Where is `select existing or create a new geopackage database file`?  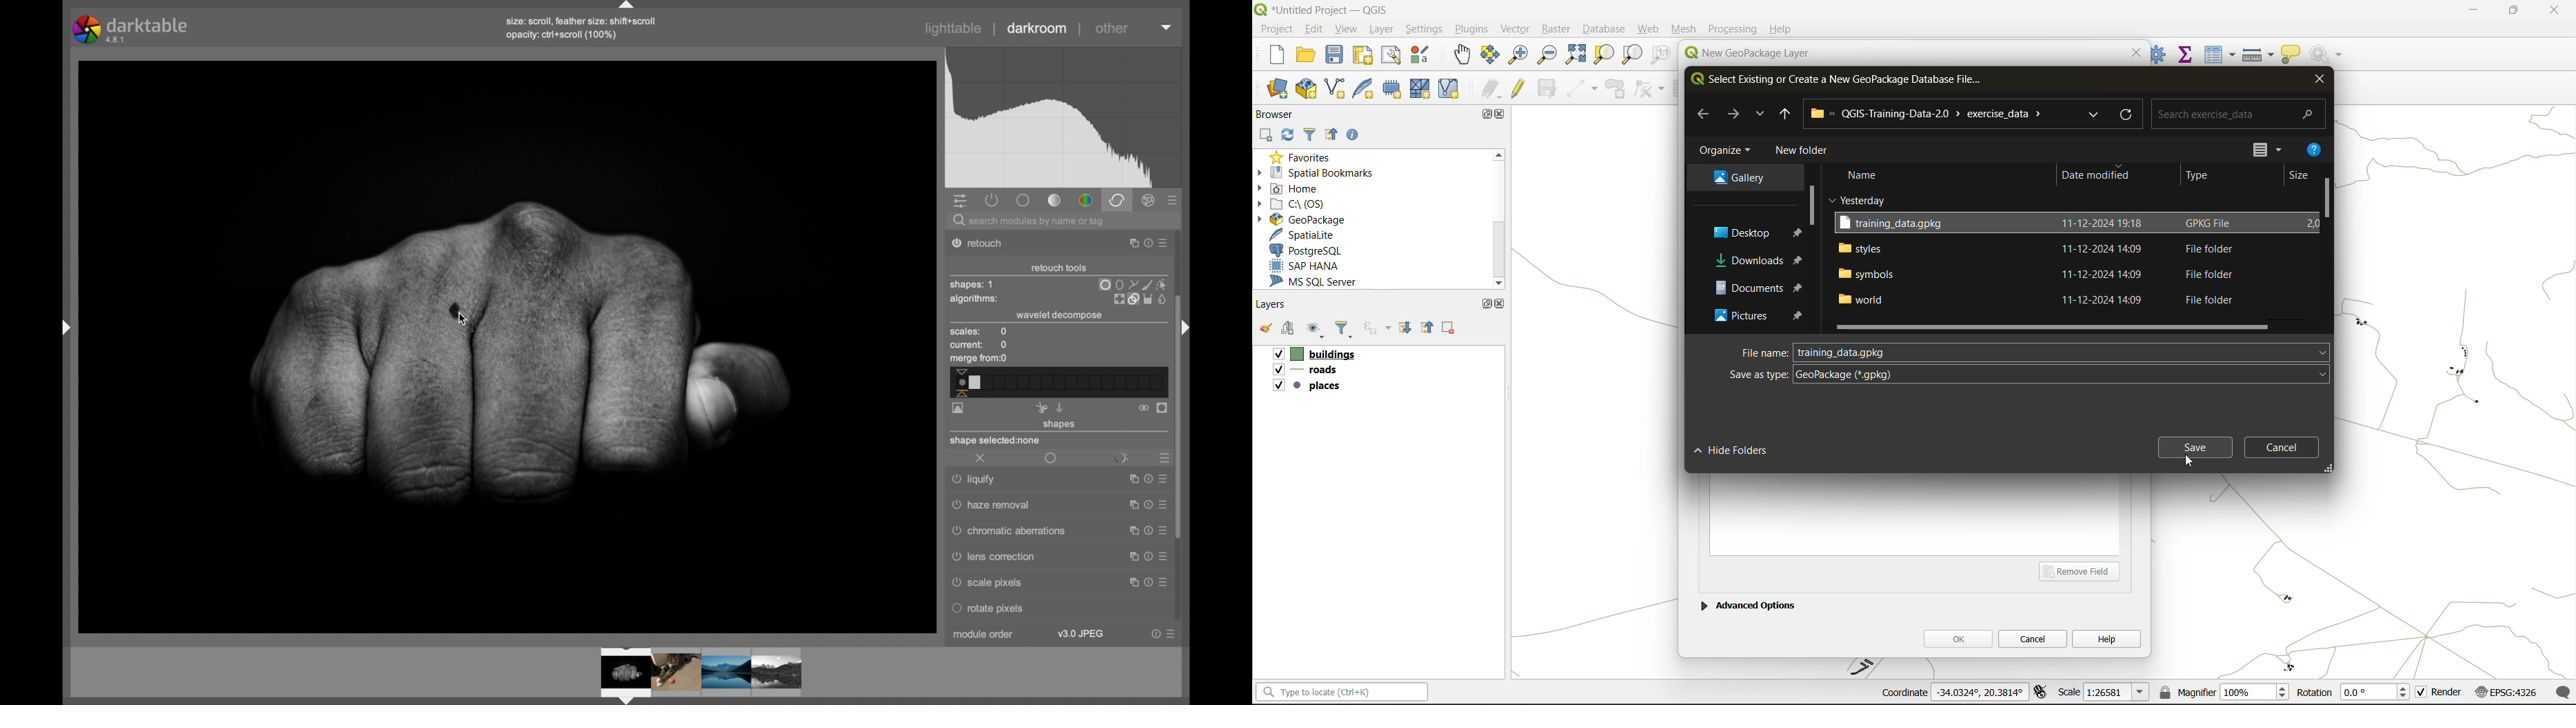 select existing or create a new geopackage database file is located at coordinates (1839, 81).